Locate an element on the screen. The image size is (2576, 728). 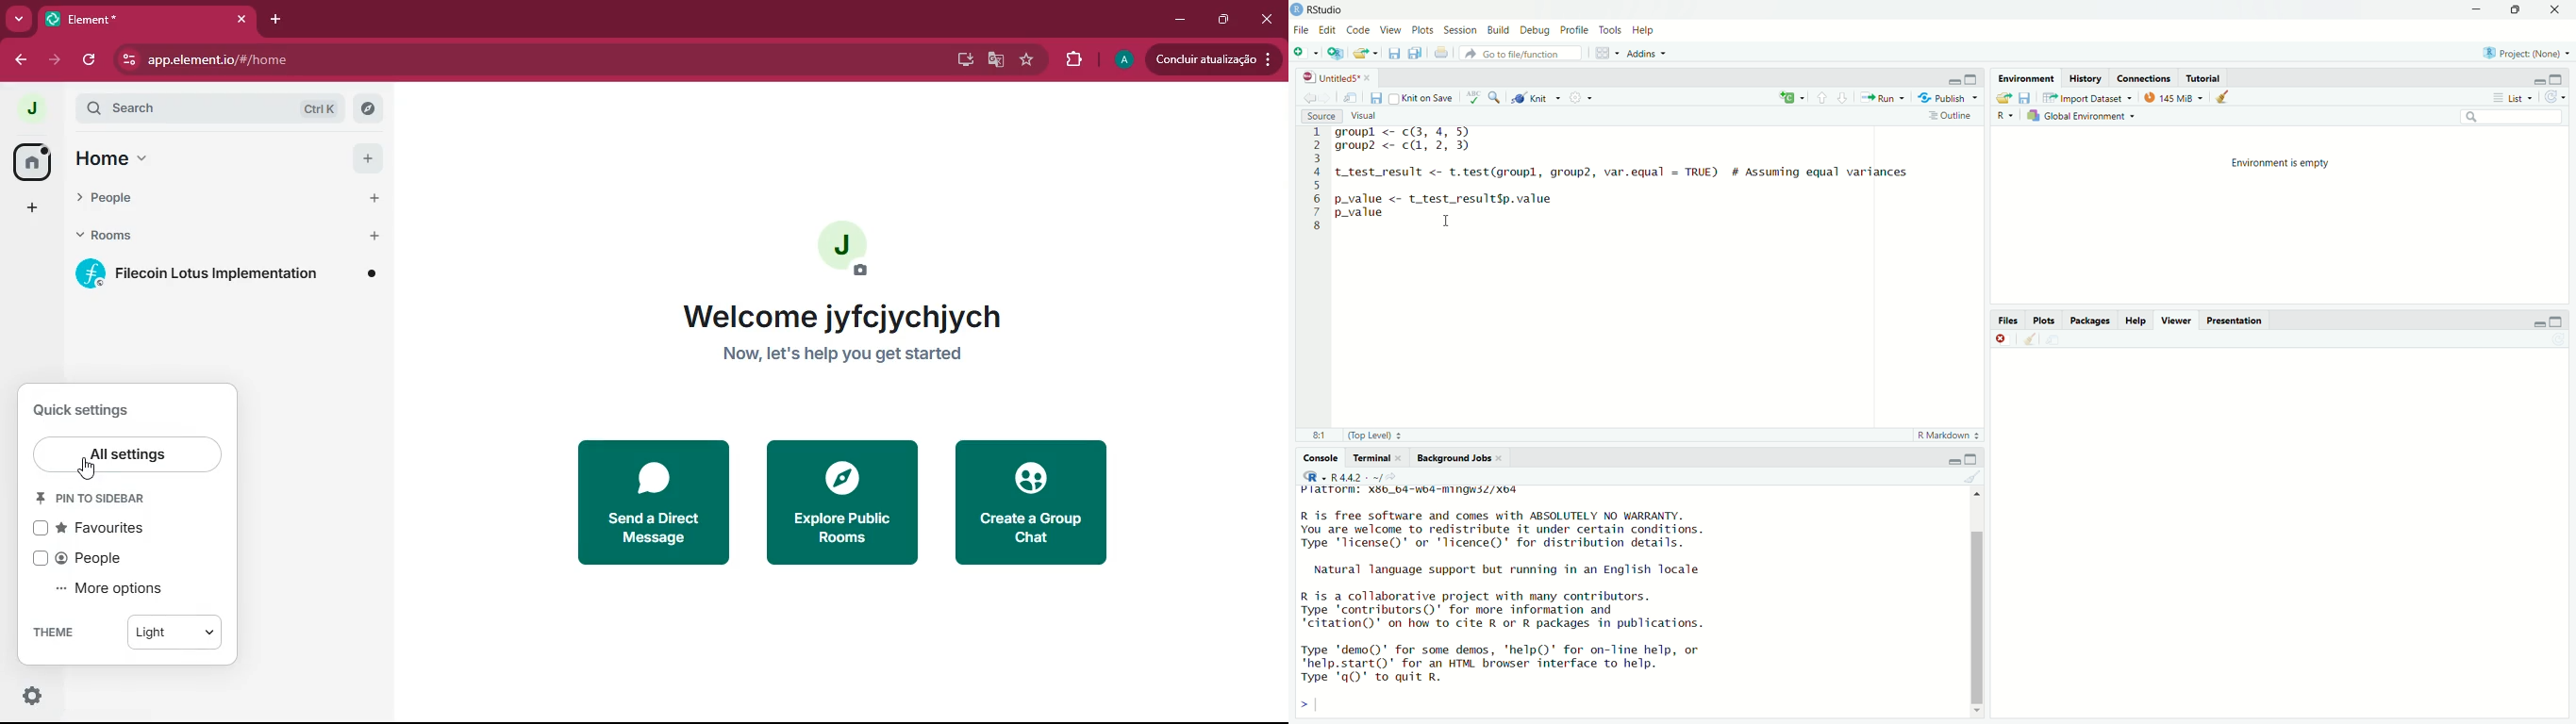
Environment is located at coordinates (2024, 77).